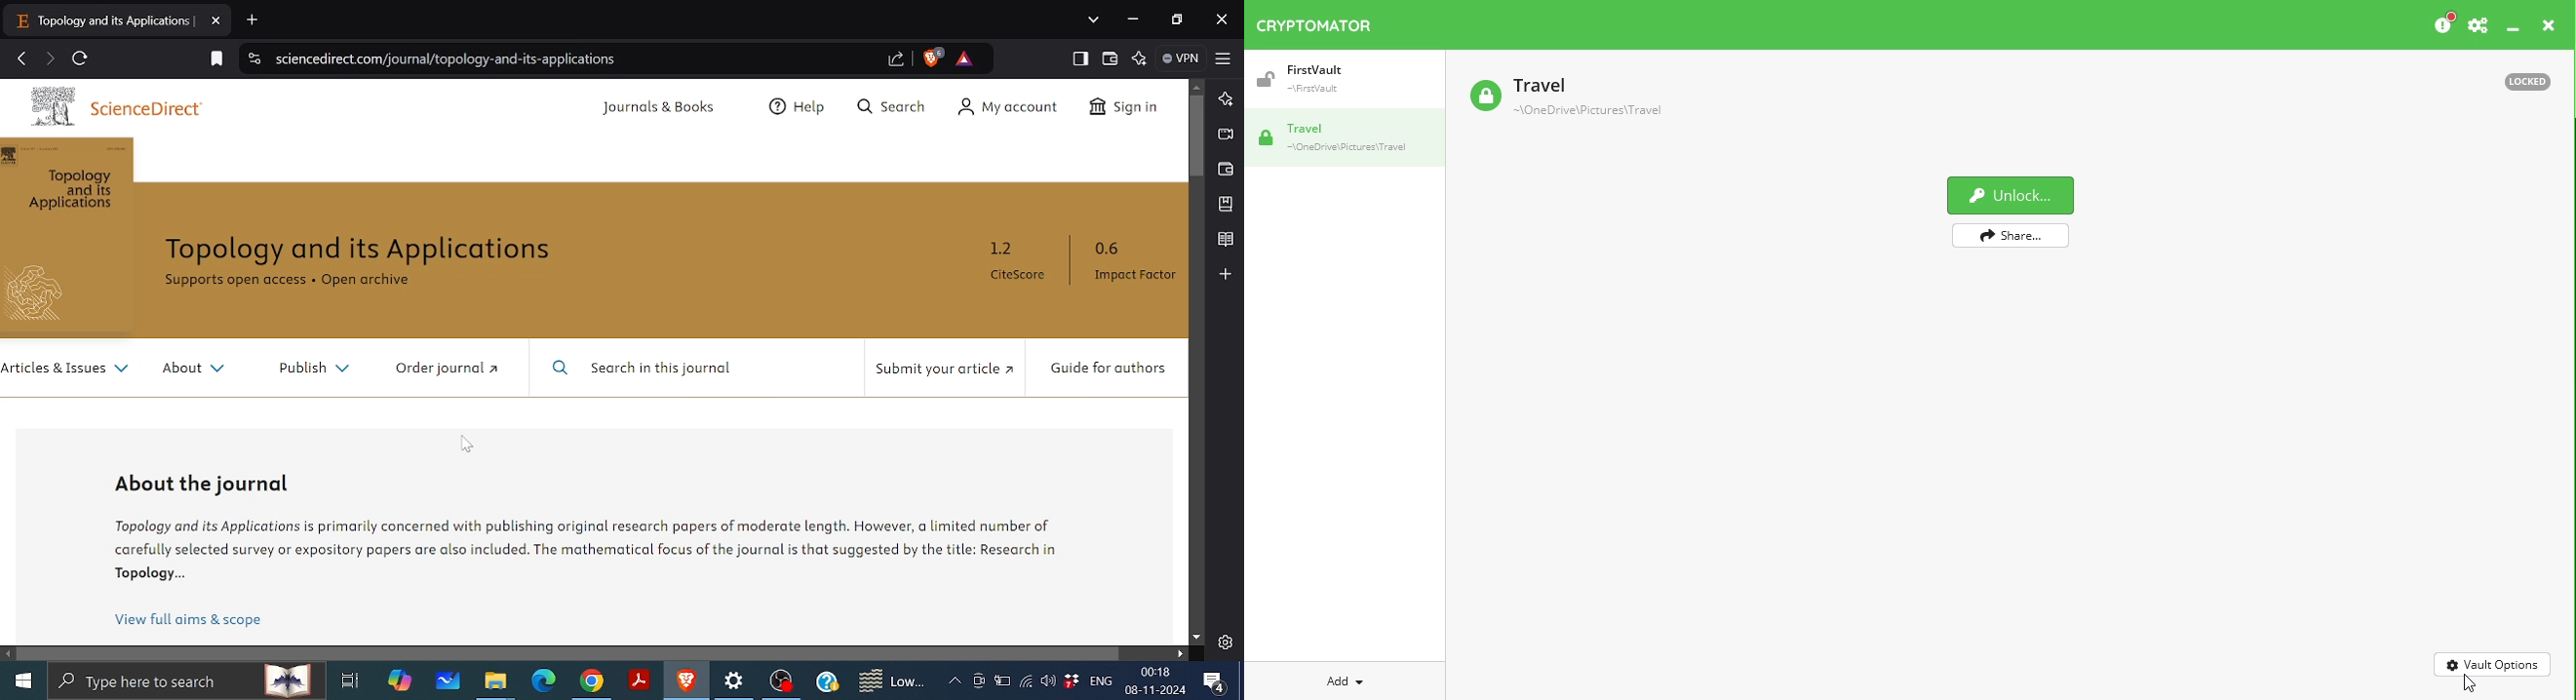  Describe the element at coordinates (783, 682) in the screenshot. I see `OBS studio` at that location.